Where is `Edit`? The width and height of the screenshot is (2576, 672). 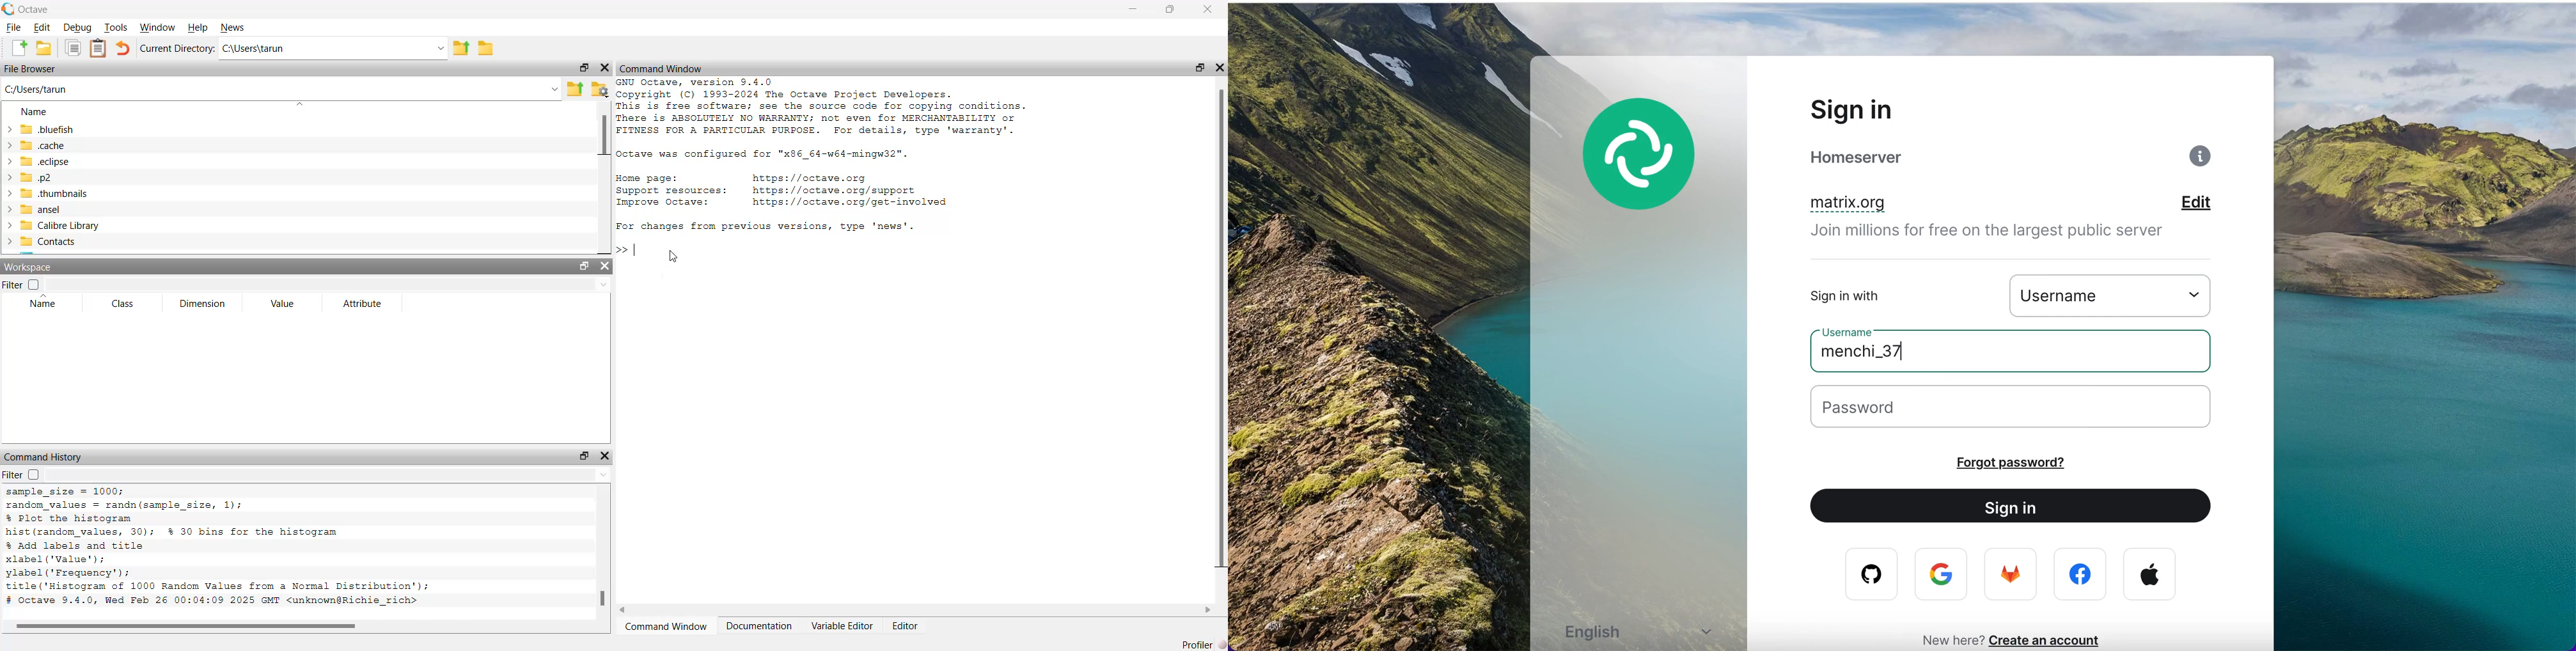 Edit is located at coordinates (42, 27).